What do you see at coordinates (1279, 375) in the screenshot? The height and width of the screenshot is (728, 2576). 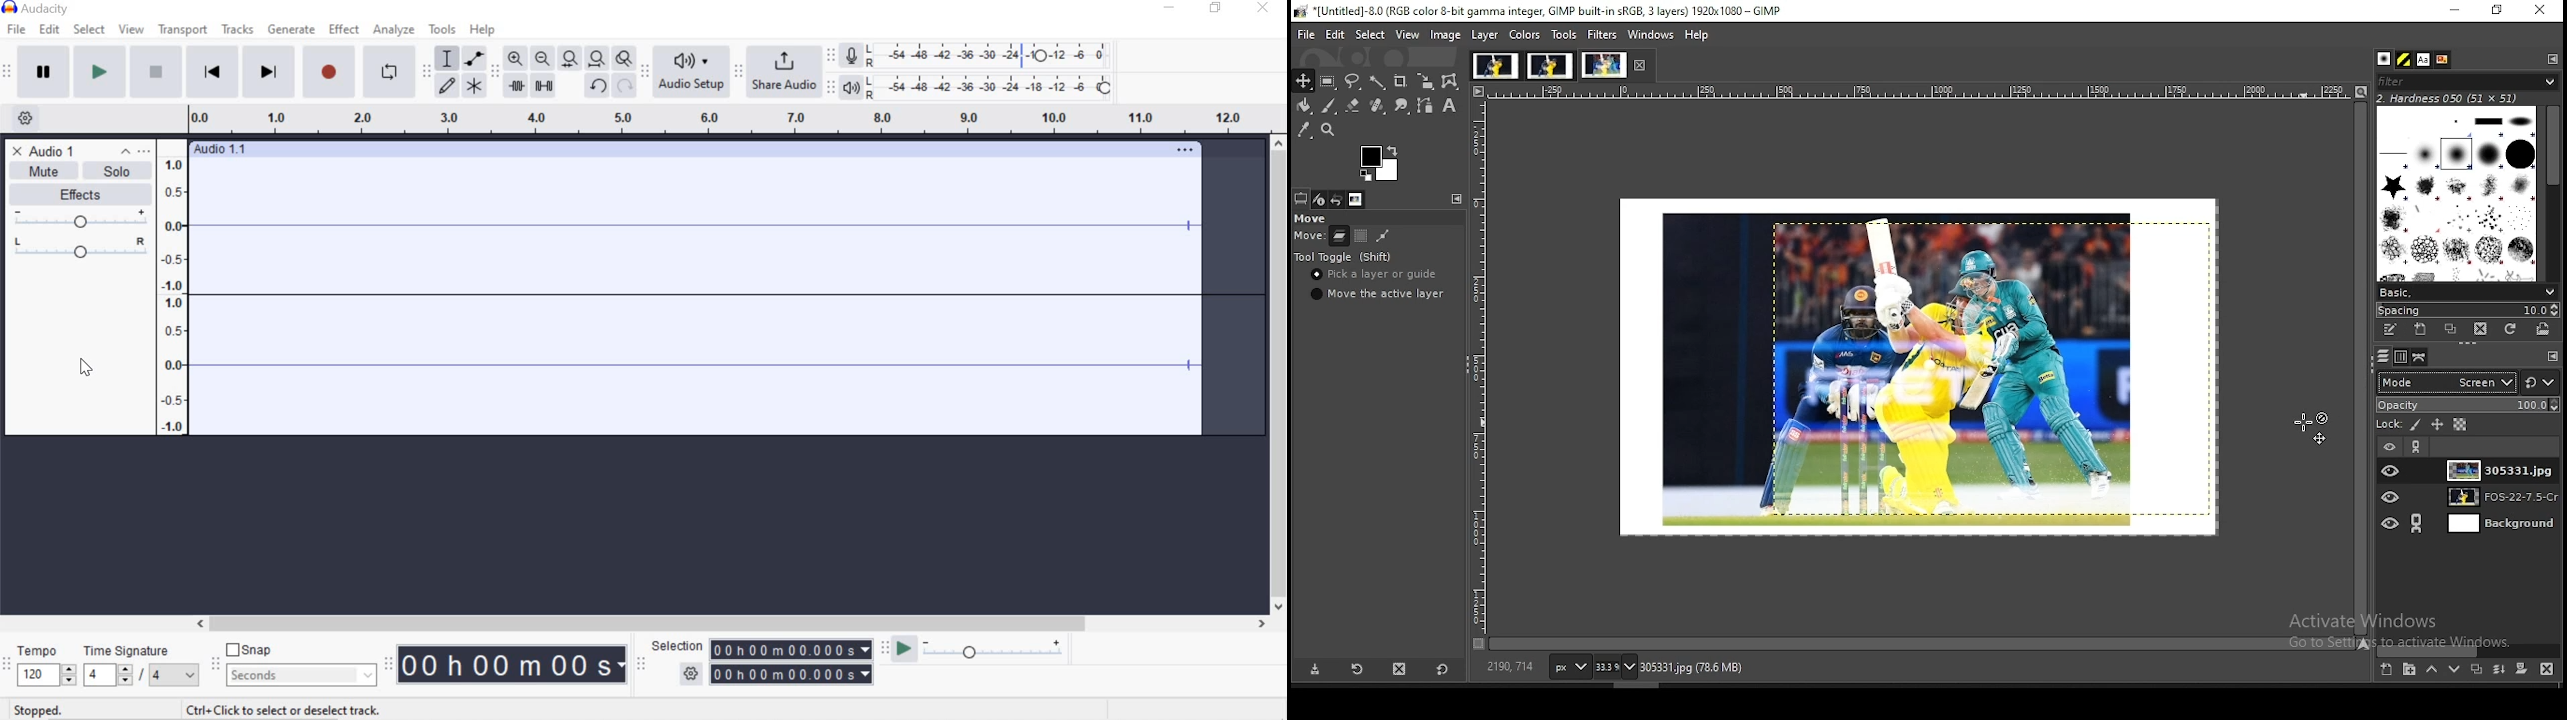 I see `scrollbar` at bounding box center [1279, 375].